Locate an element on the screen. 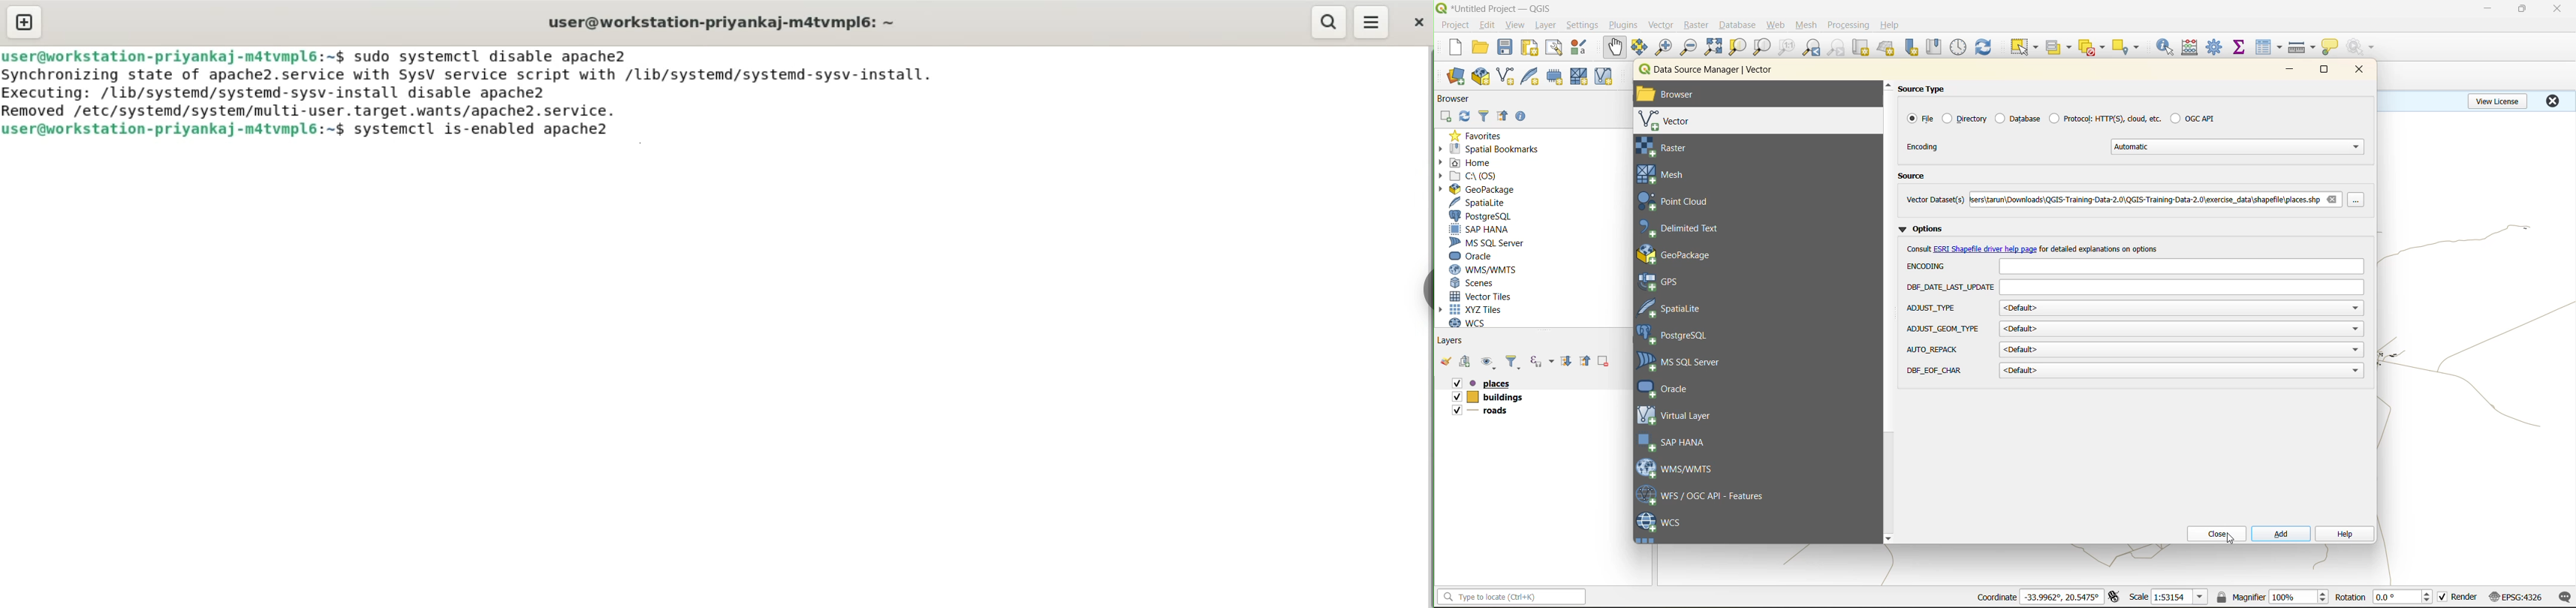 The width and height of the screenshot is (2576, 616). select value is located at coordinates (2061, 49).